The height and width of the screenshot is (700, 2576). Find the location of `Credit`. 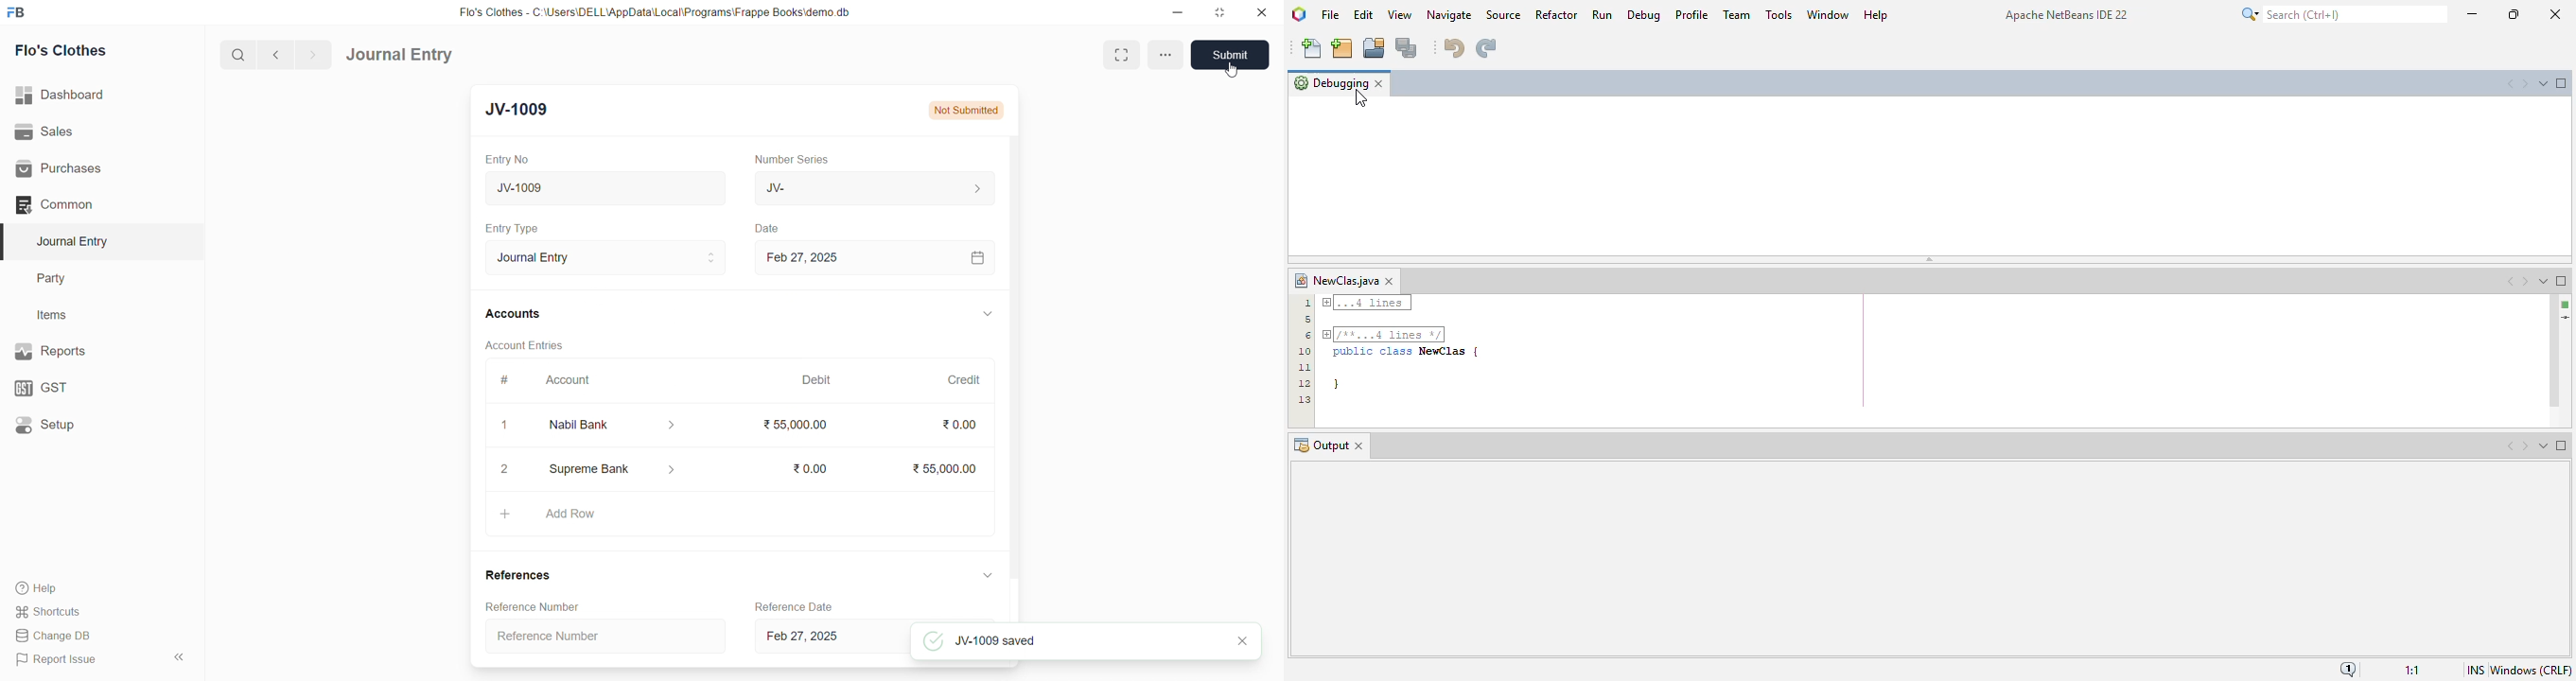

Credit is located at coordinates (966, 381).